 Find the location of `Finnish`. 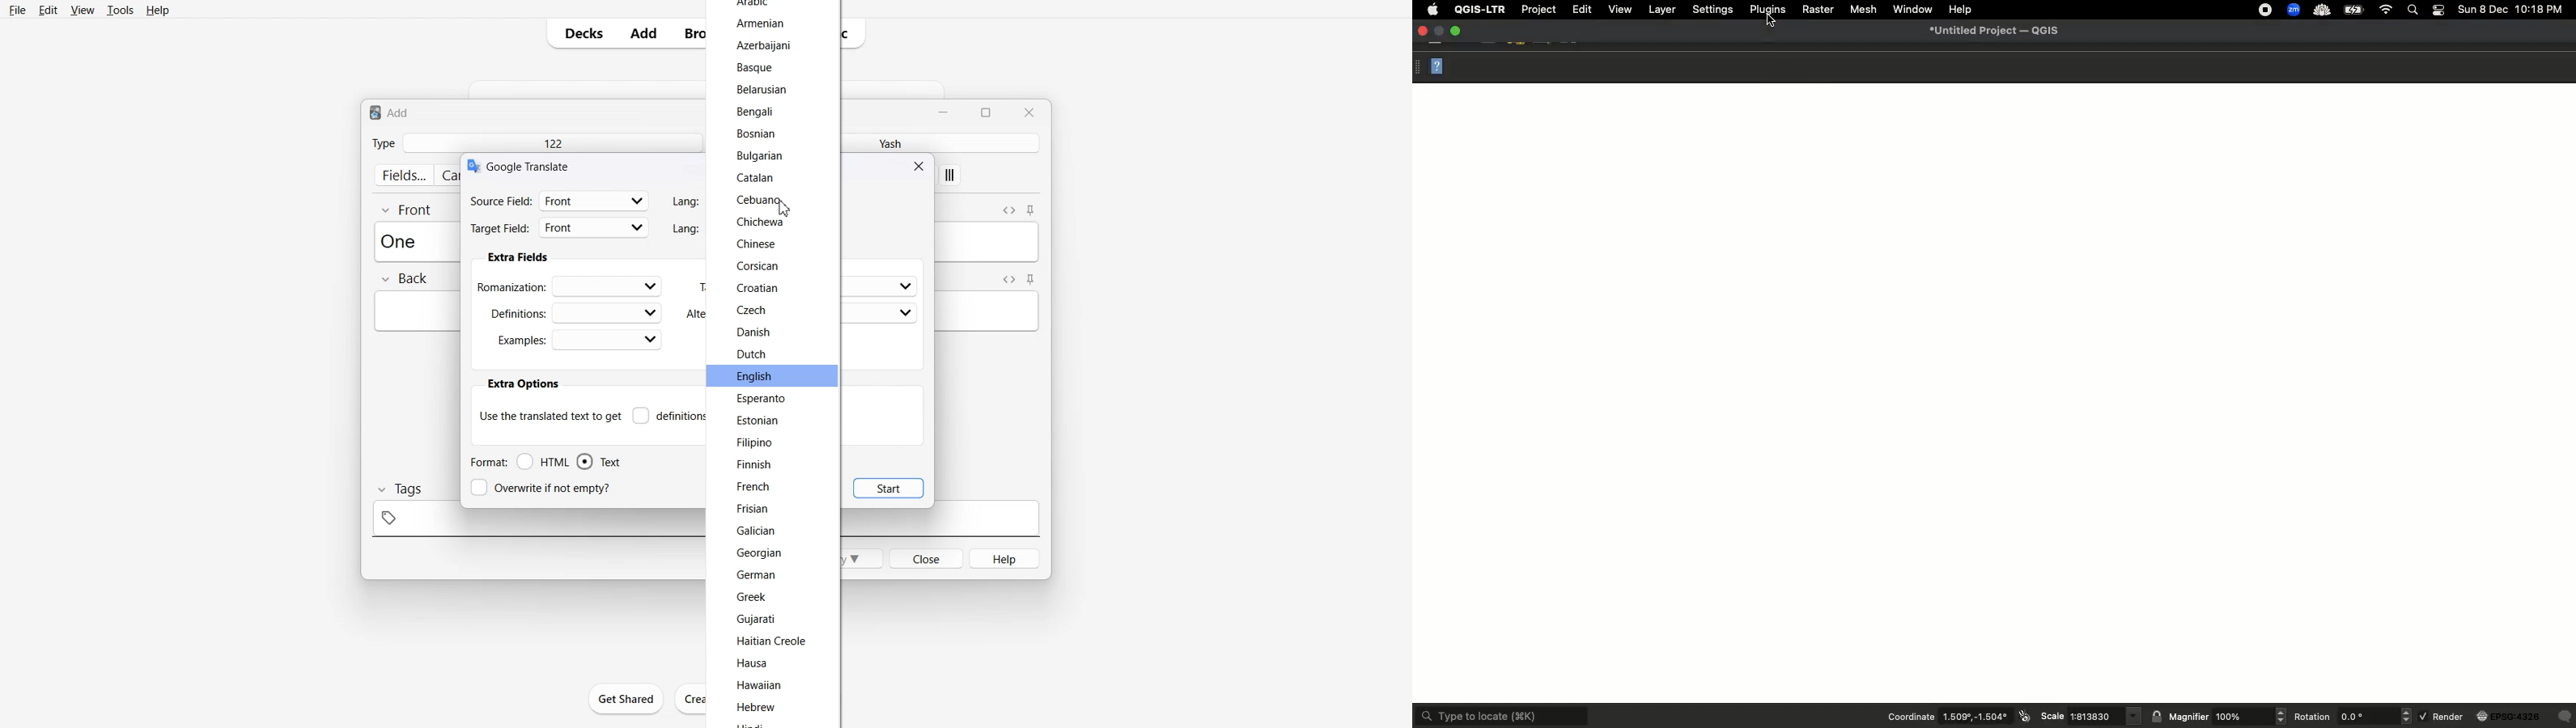

Finnish is located at coordinates (753, 465).